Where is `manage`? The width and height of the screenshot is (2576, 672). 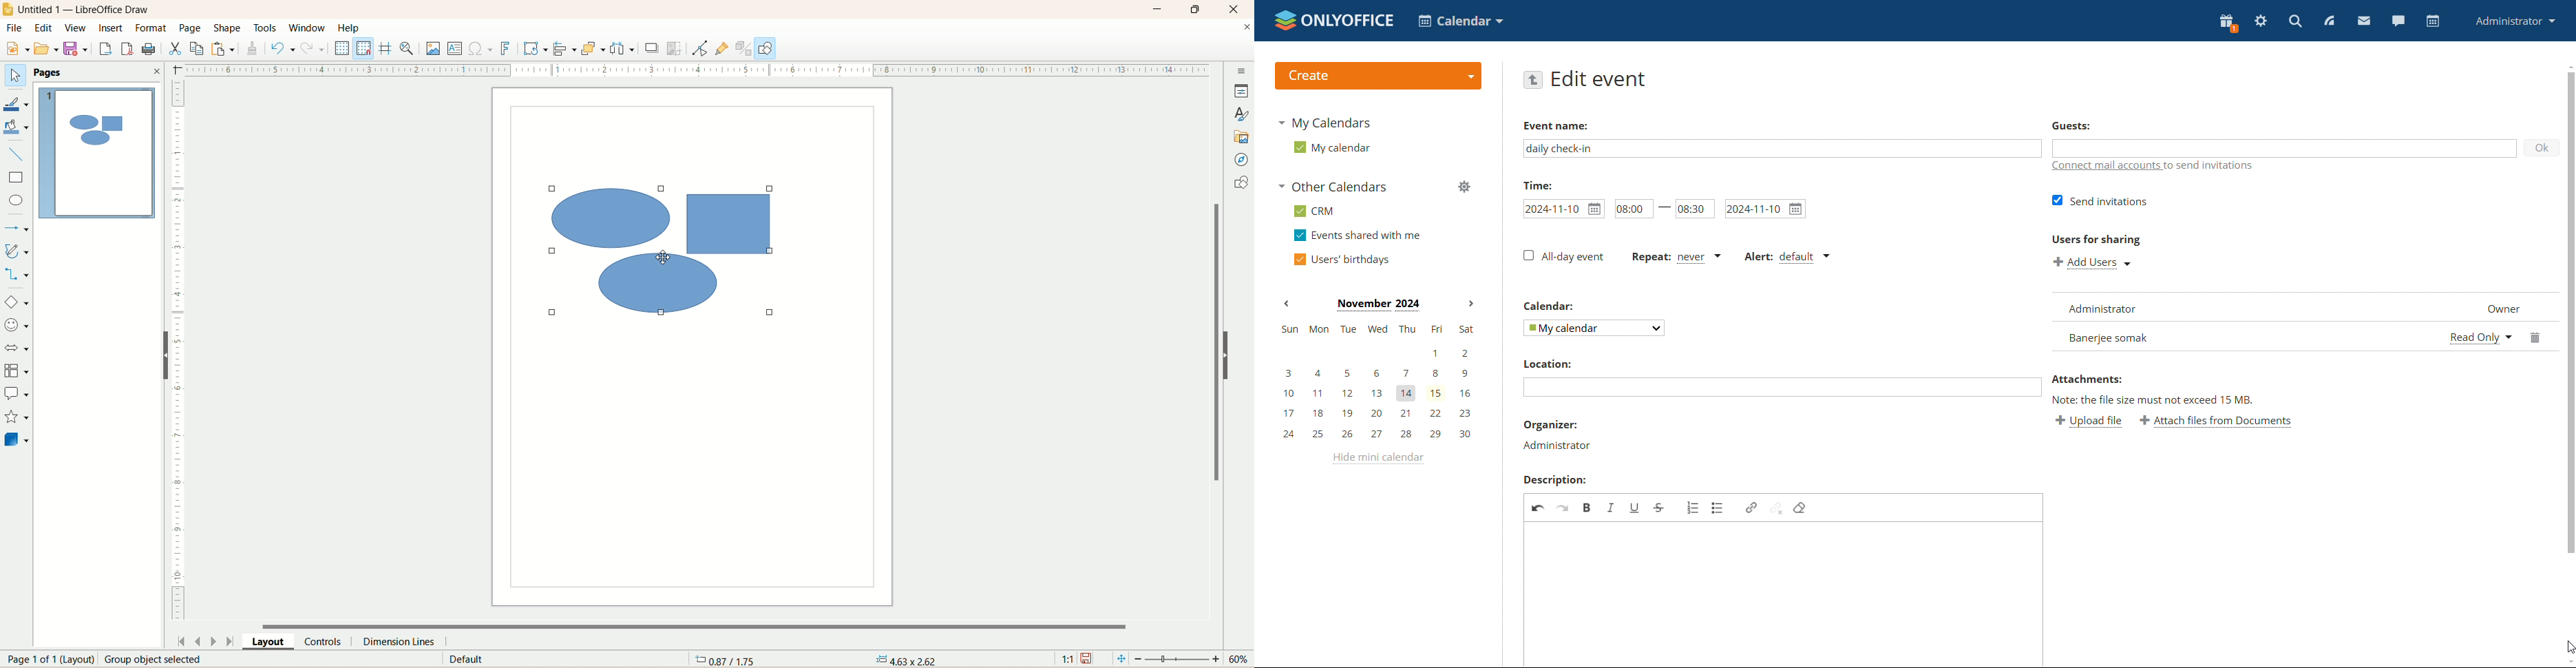 manage is located at coordinates (1464, 186).